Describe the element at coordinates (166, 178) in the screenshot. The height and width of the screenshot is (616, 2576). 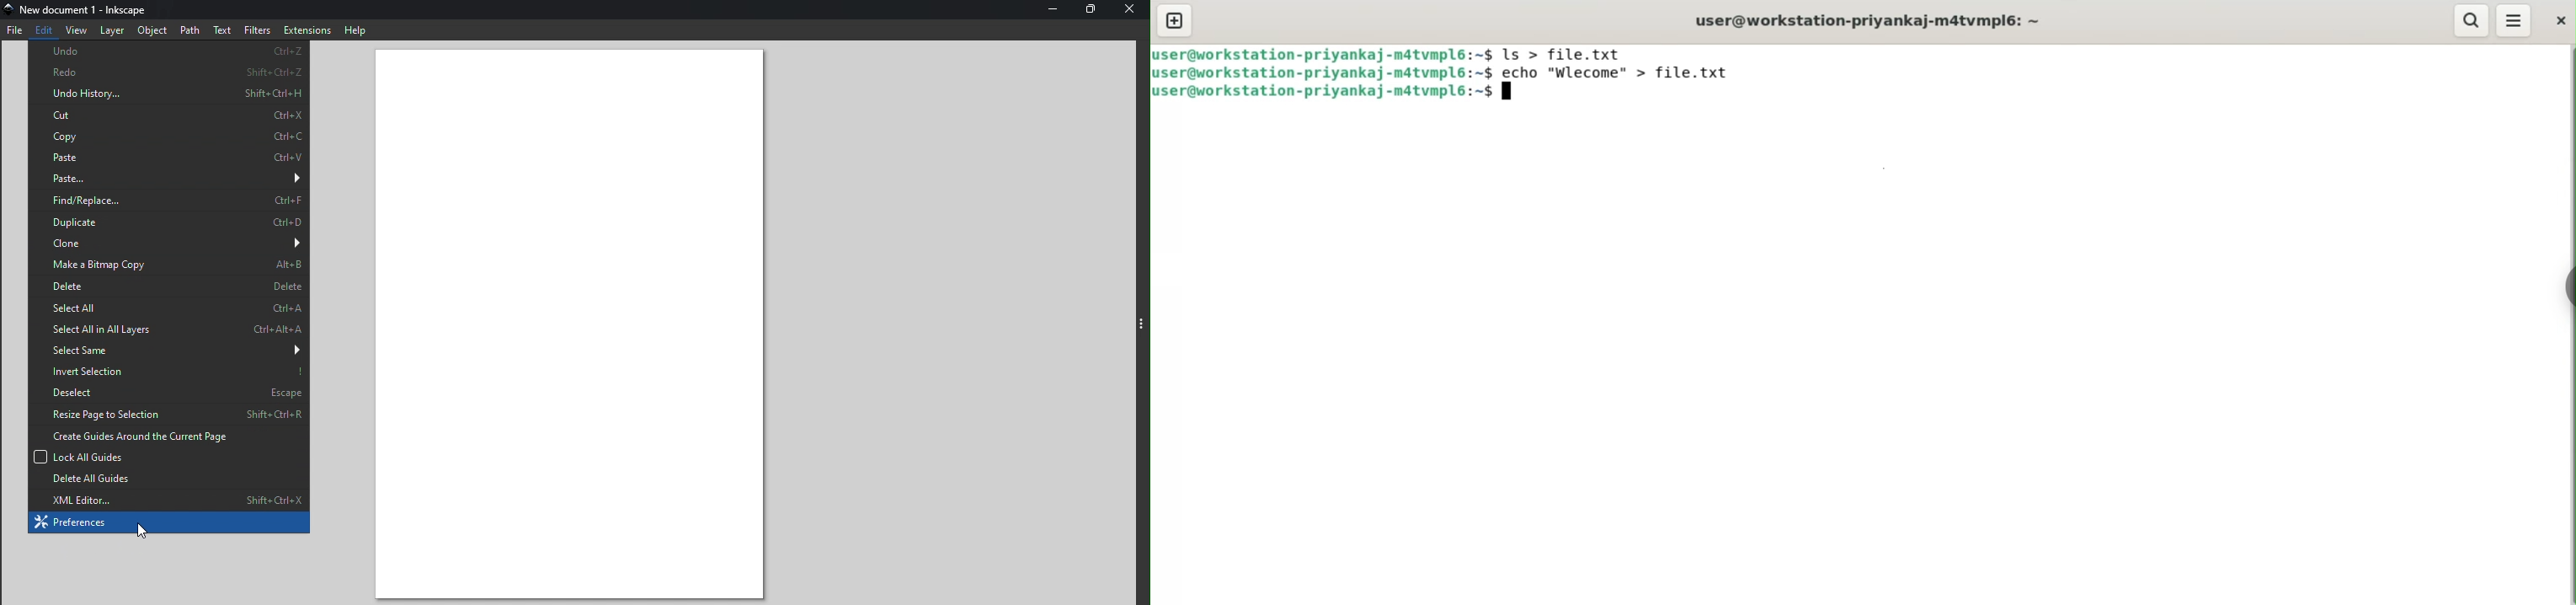
I see `Paste` at that location.